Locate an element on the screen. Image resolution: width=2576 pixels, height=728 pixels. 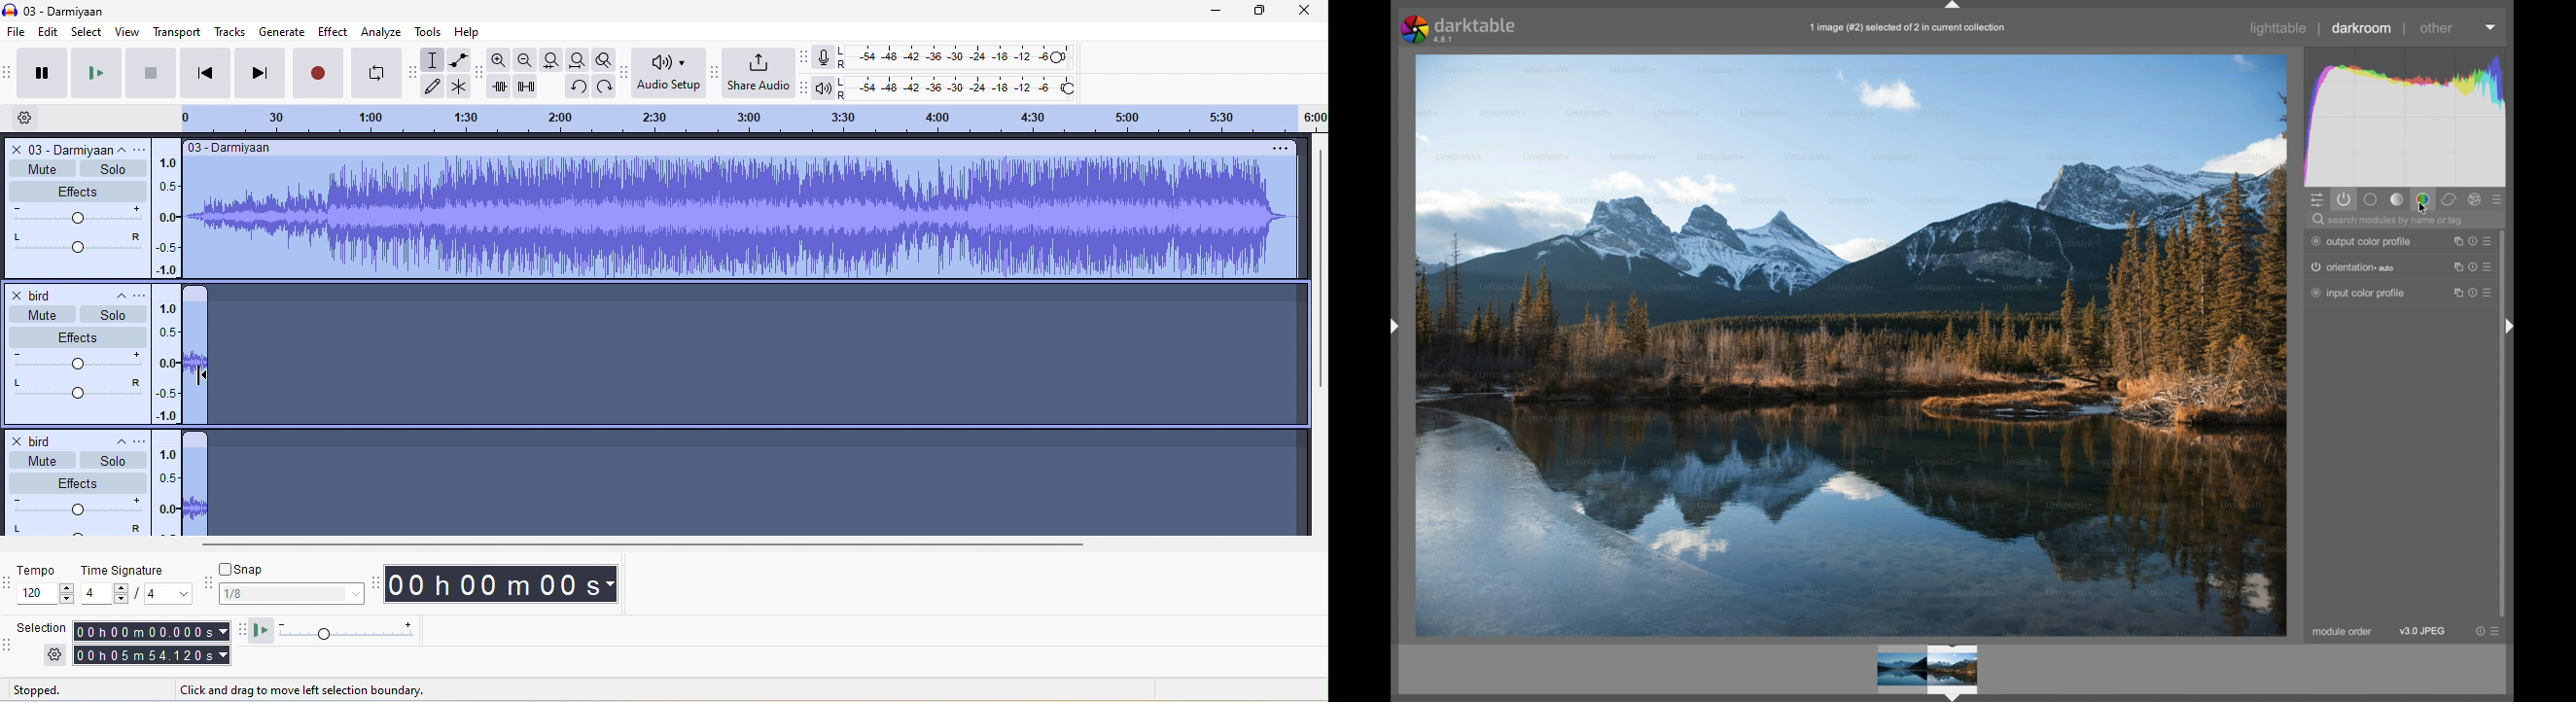
file selection to width is located at coordinates (554, 59).